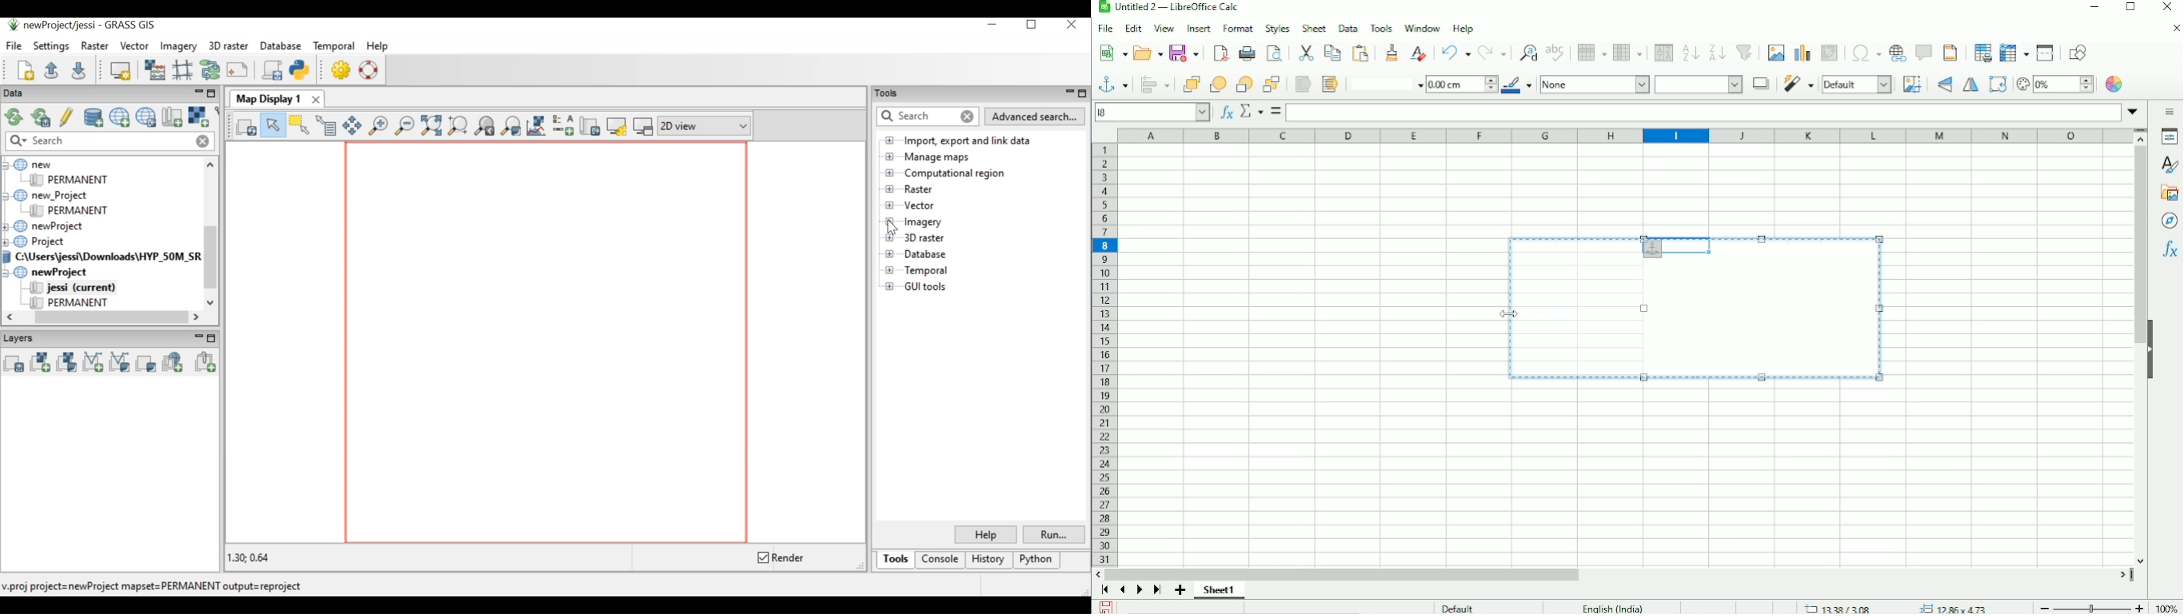 This screenshot has height=616, width=2184. I want to click on Print, so click(1245, 54).